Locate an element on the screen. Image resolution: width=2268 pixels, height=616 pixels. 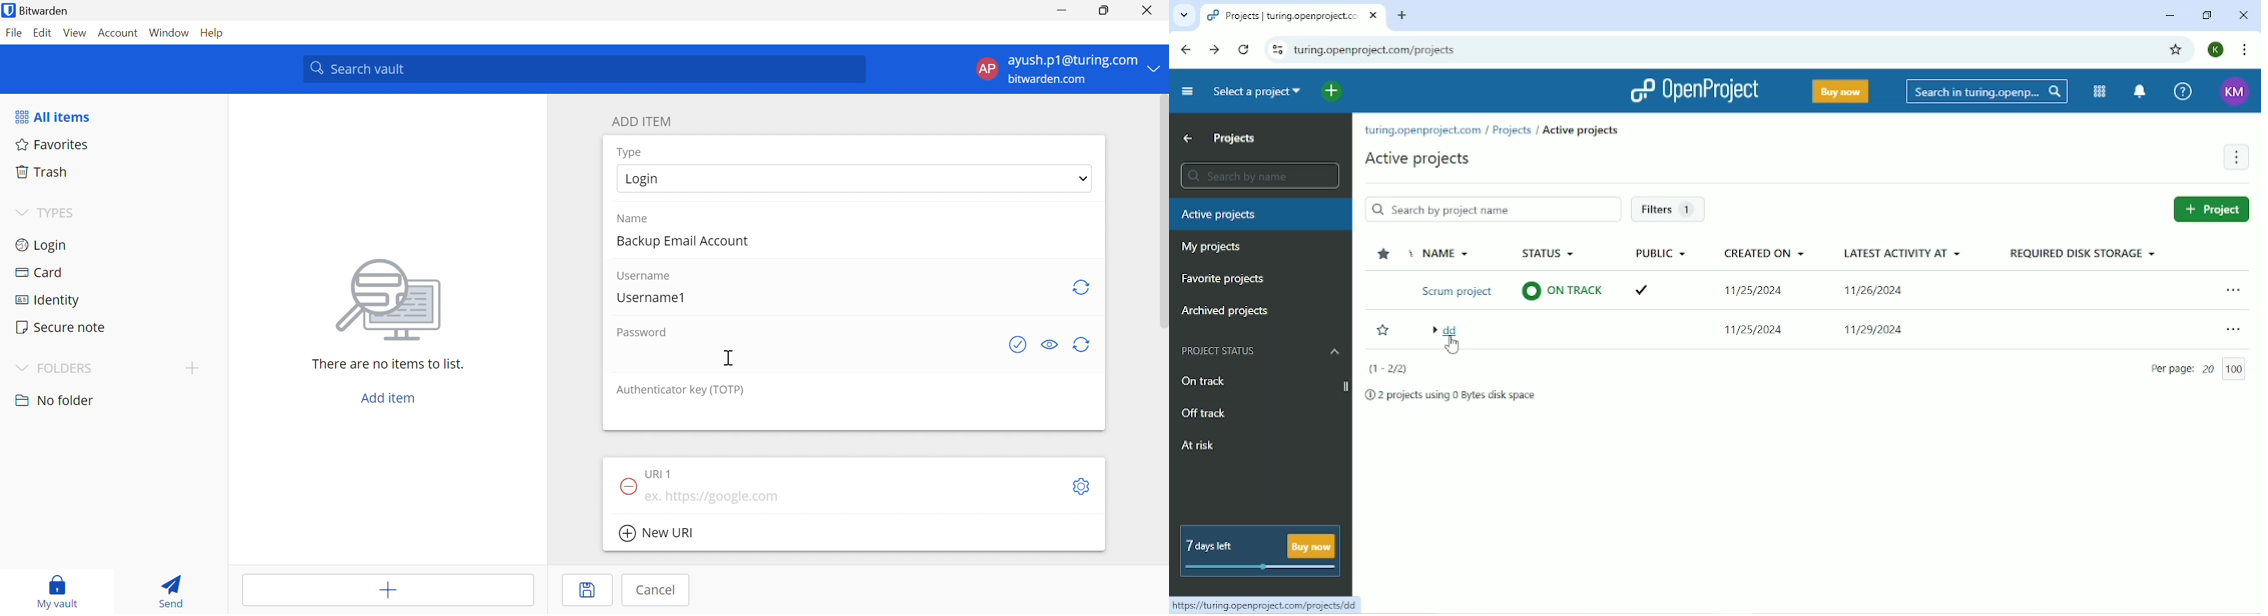
Projects is located at coordinates (1235, 139).